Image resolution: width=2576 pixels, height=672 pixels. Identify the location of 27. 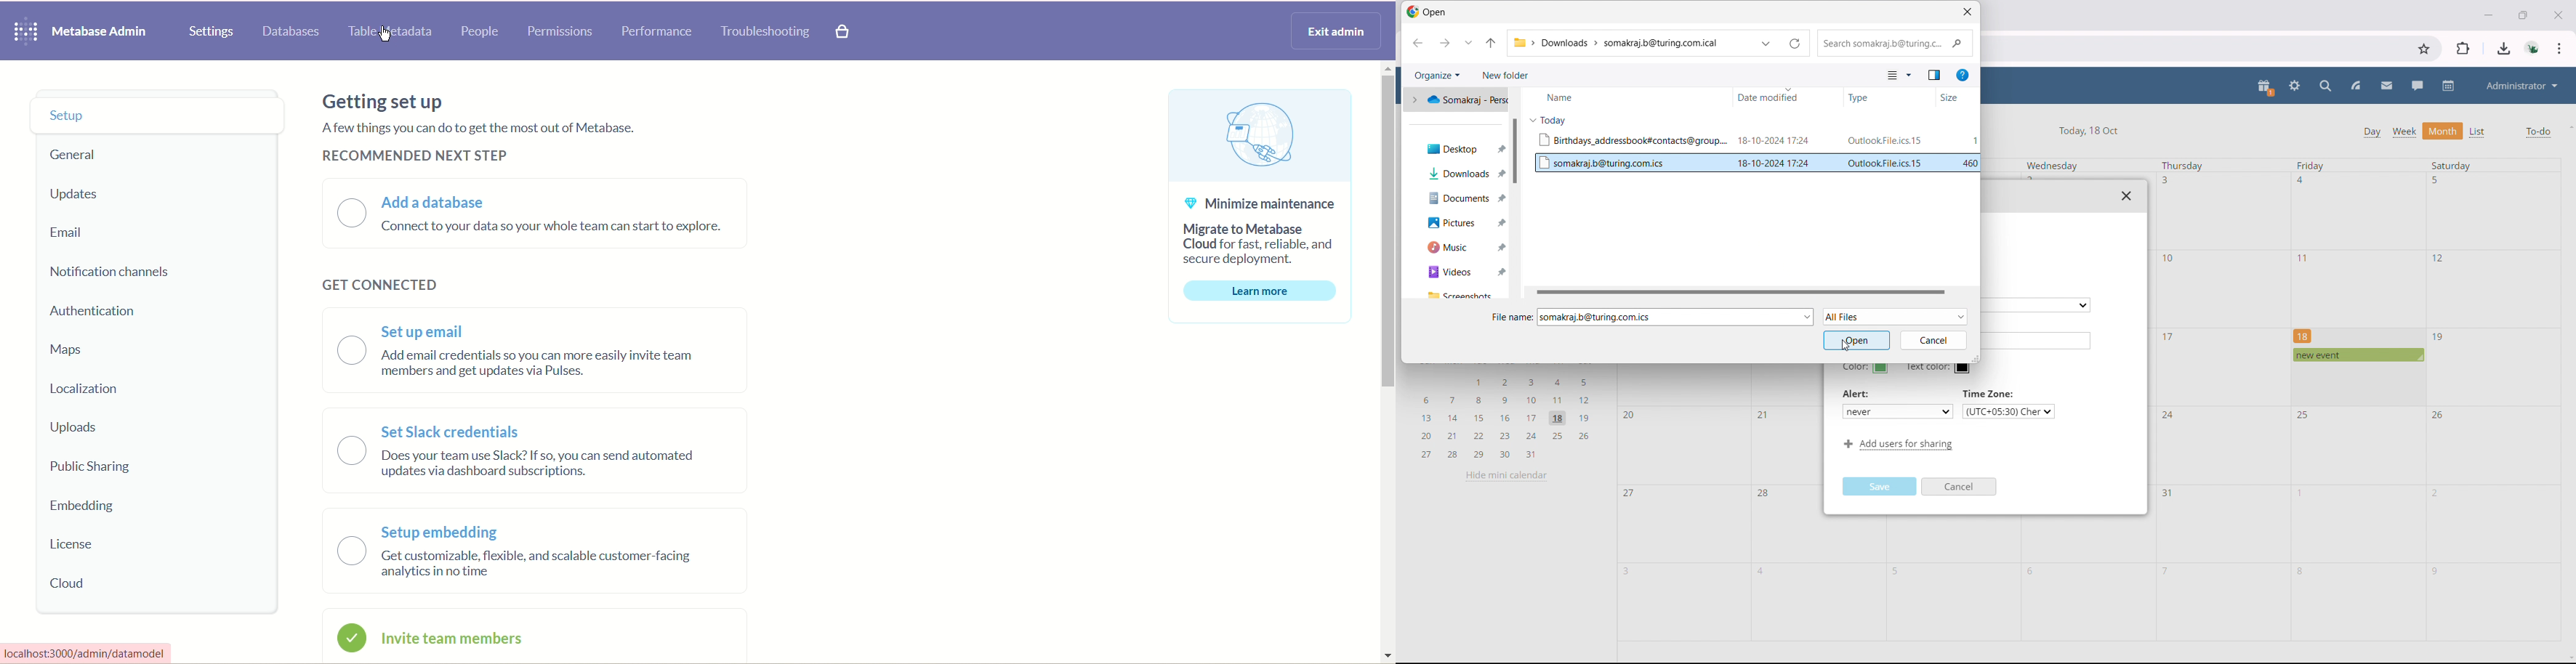
(1630, 495).